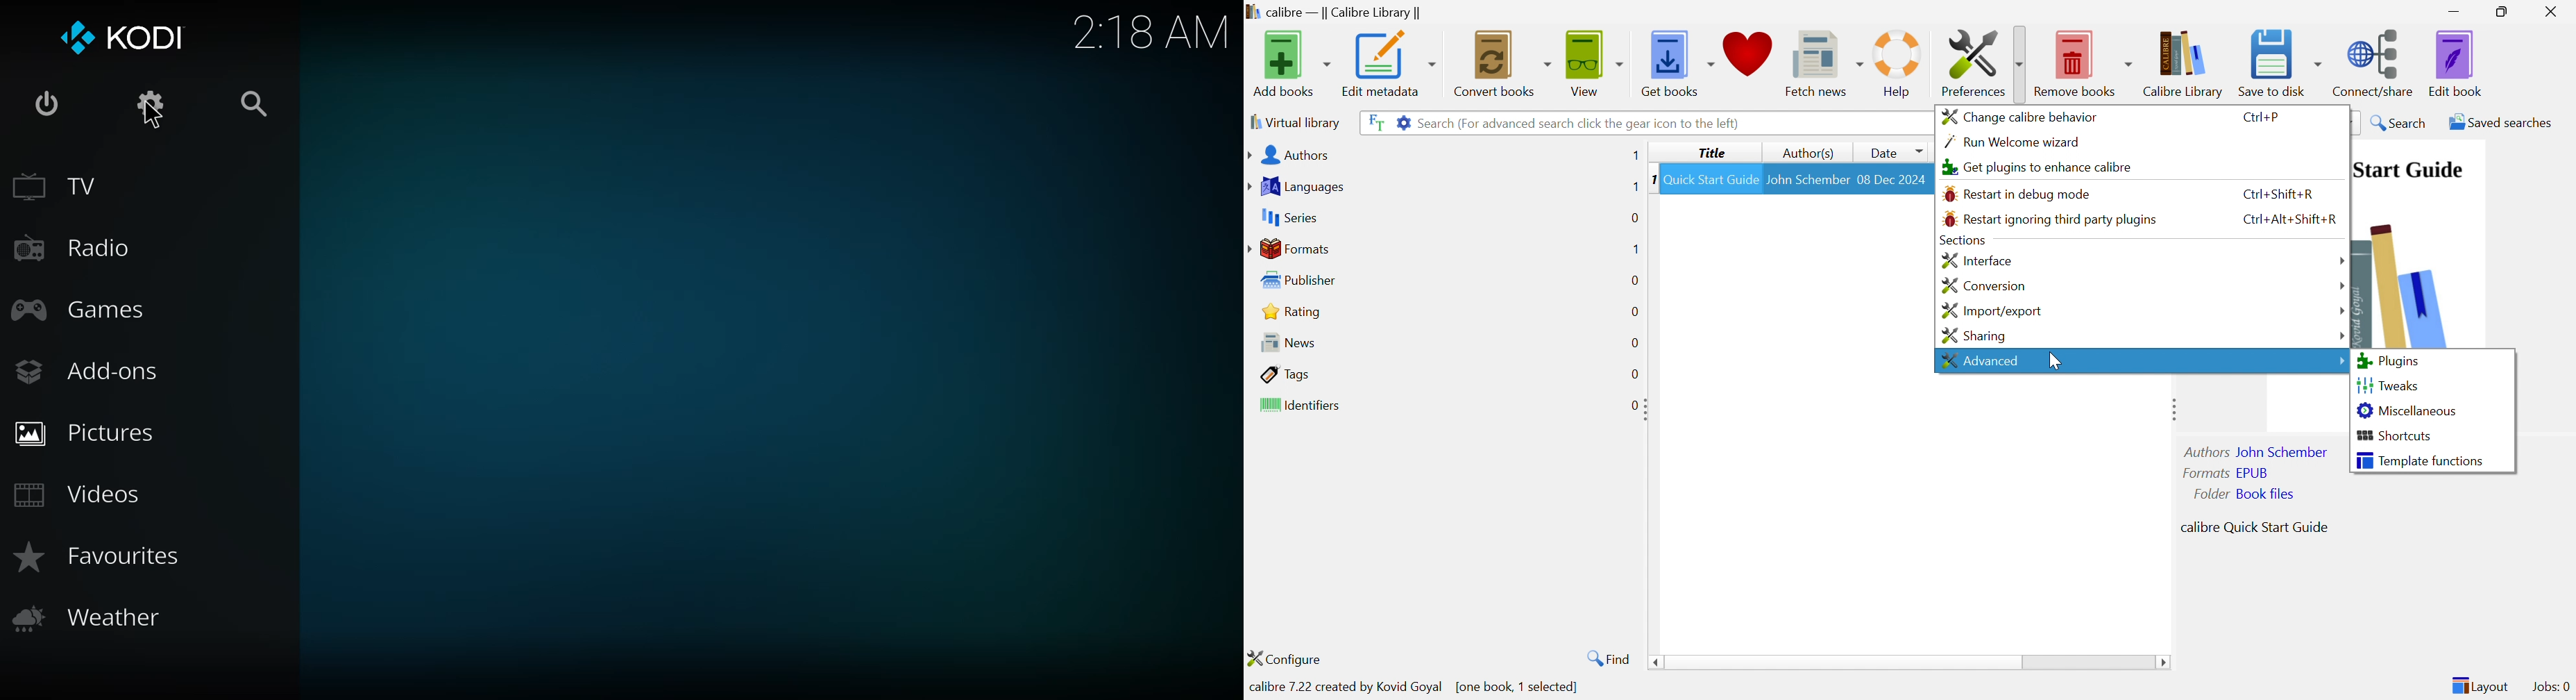 Image resolution: width=2576 pixels, height=700 pixels. I want to click on Advanced search, so click(1403, 121).